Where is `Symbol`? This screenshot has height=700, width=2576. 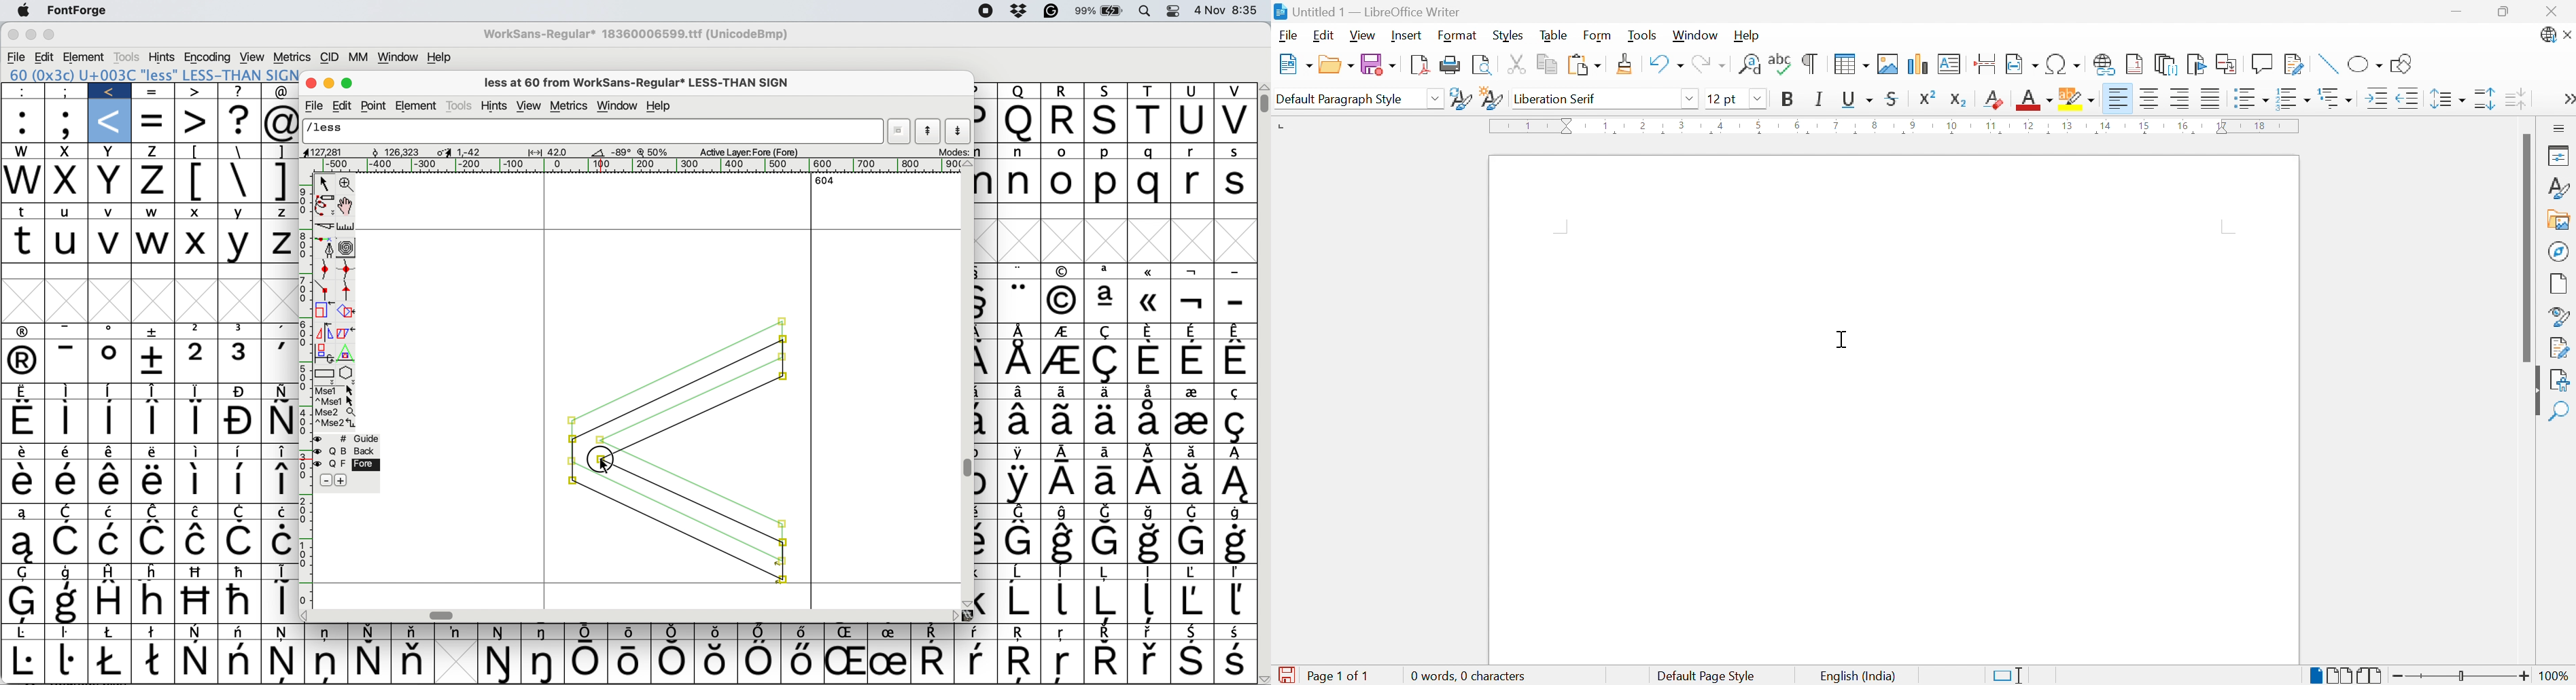
Symbol is located at coordinates (1020, 421).